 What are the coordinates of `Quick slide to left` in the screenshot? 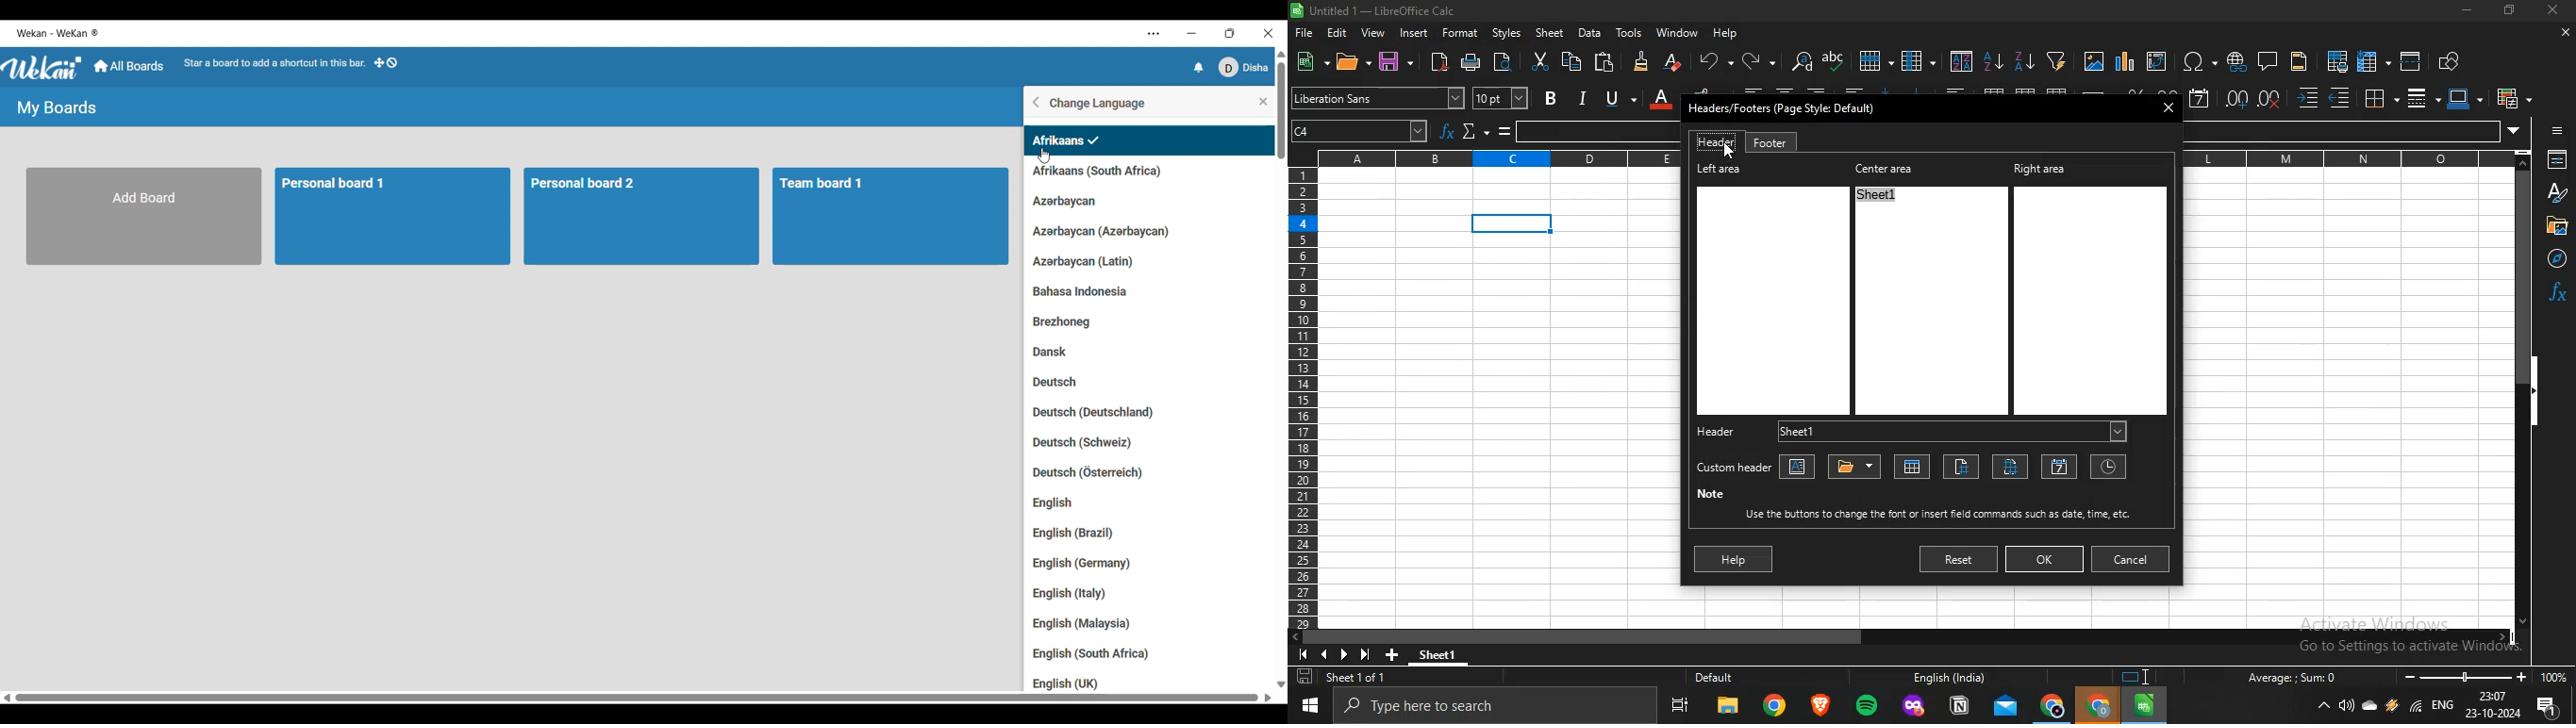 It's located at (7, 698).